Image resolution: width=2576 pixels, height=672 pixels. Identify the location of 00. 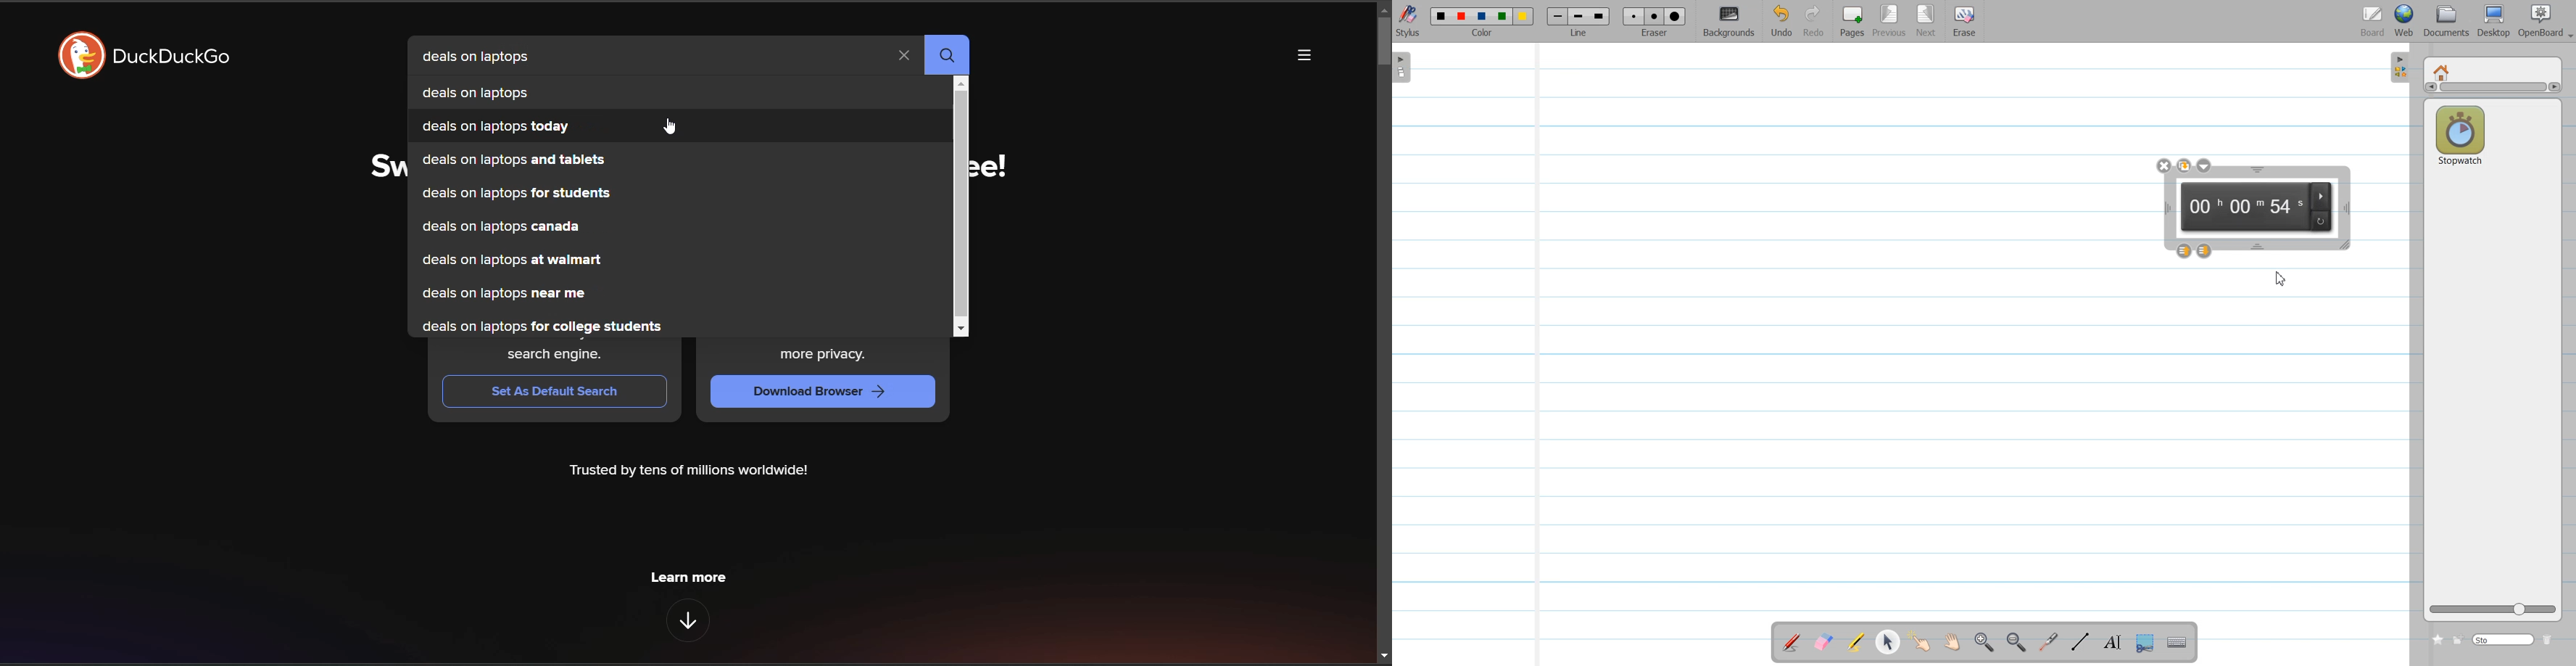
(2203, 207).